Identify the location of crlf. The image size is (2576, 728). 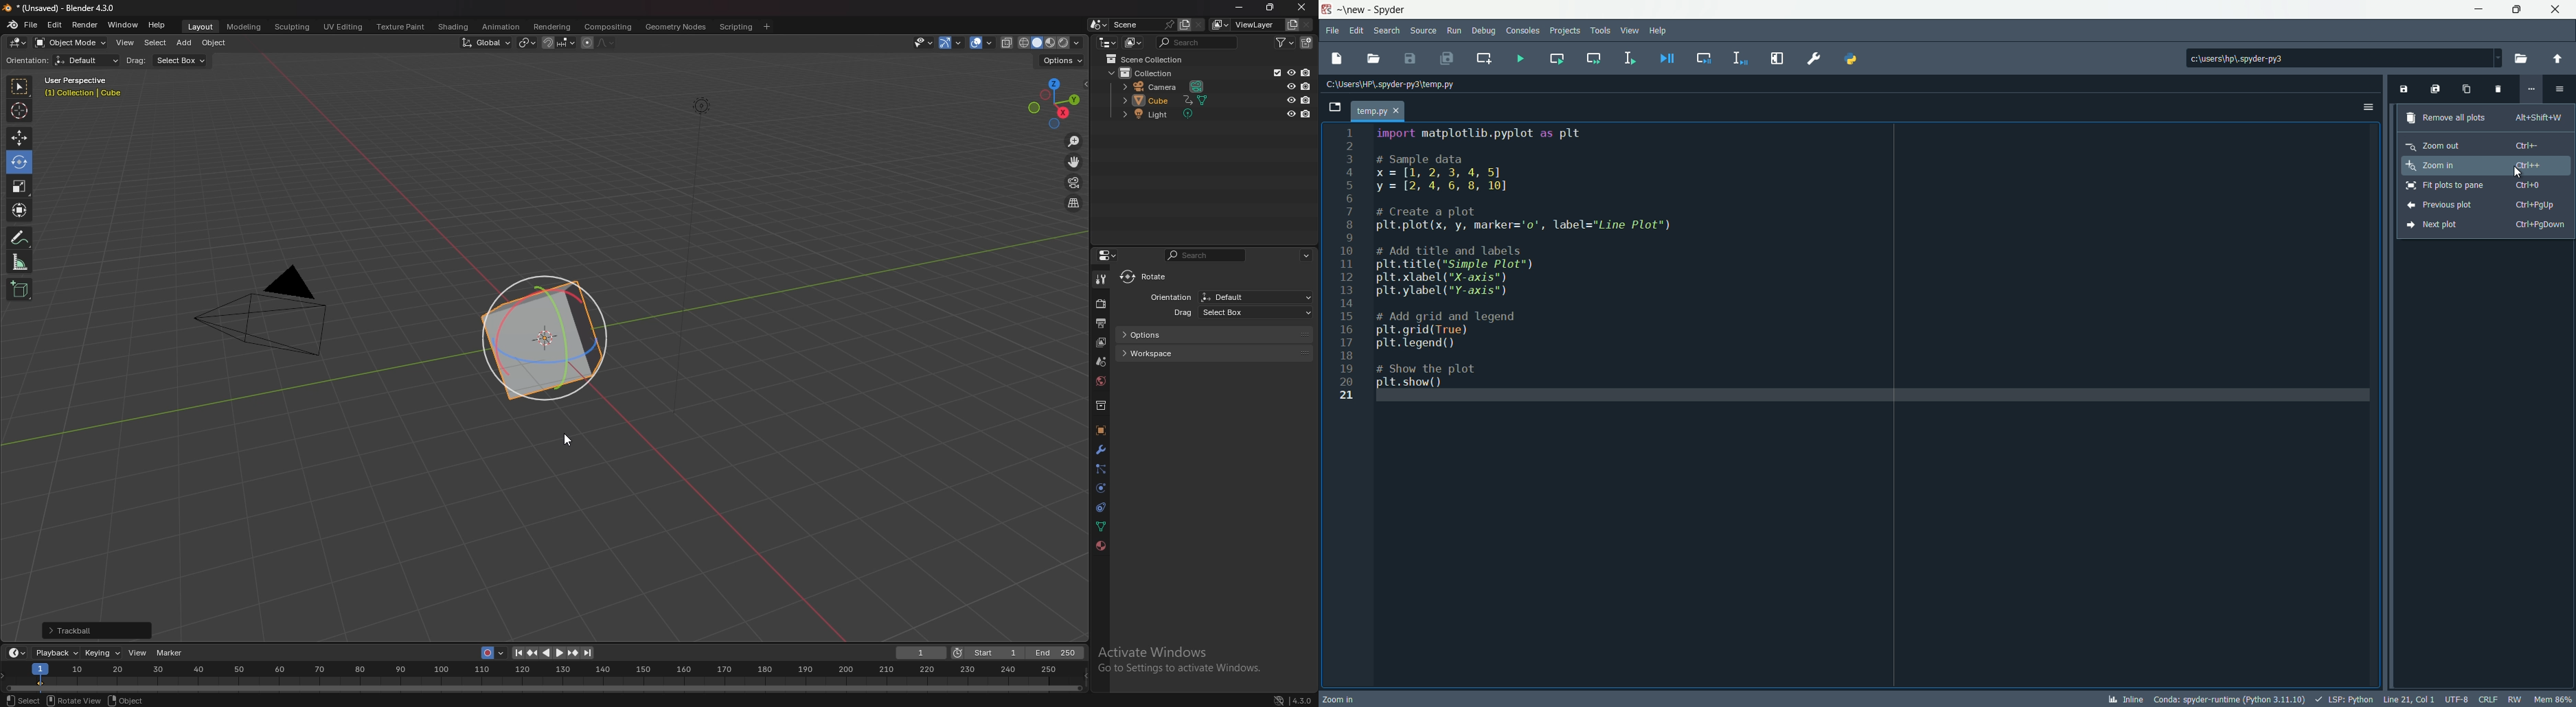
(2488, 699).